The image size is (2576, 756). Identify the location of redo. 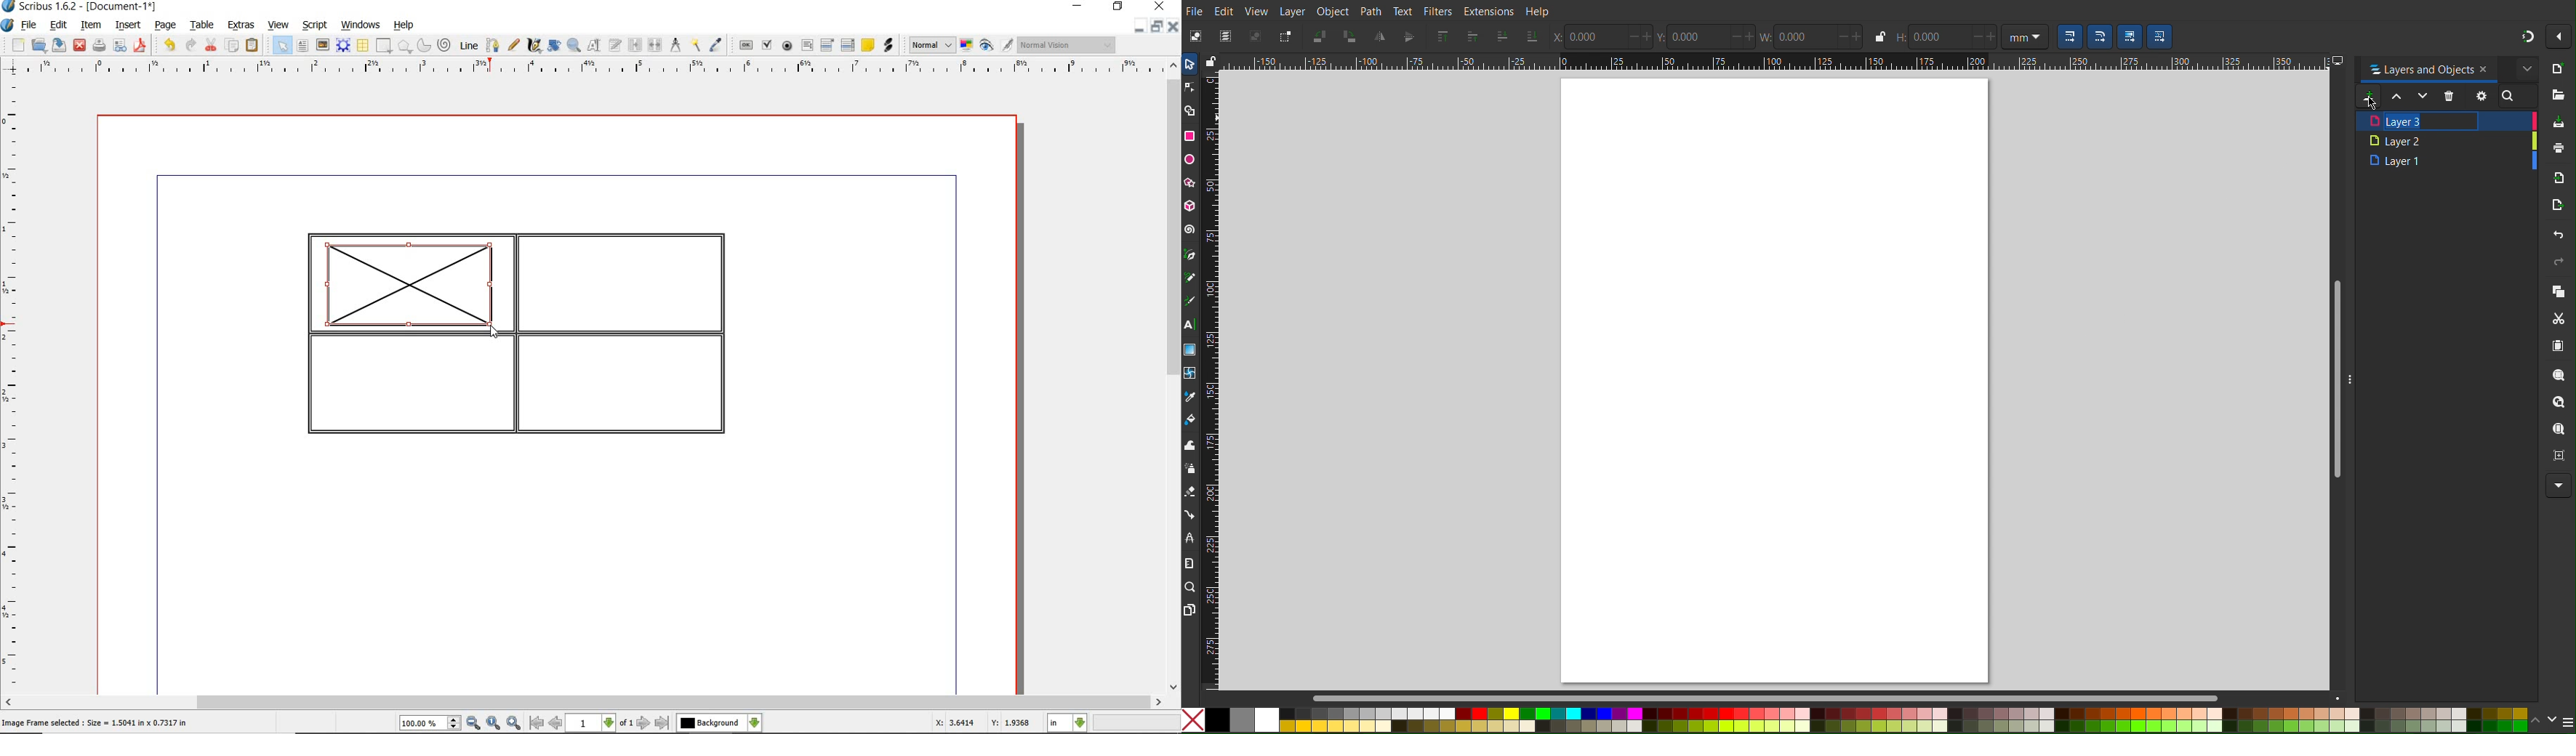
(190, 44).